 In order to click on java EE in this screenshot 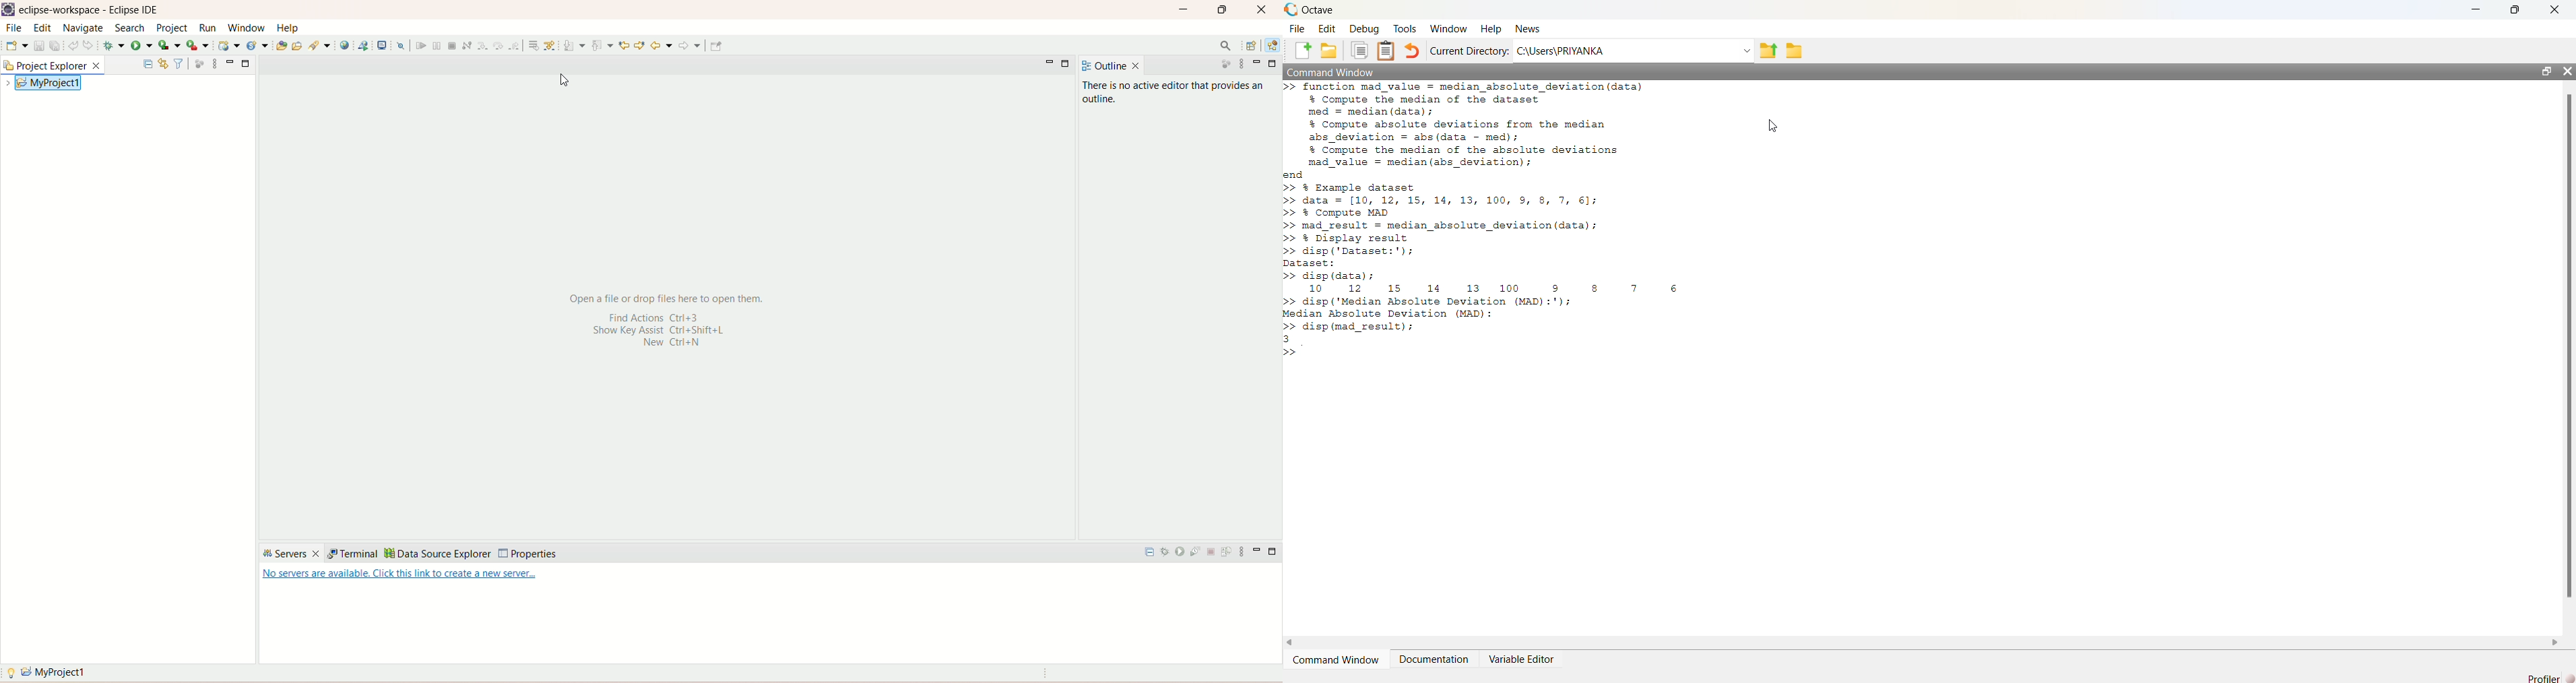, I will do `click(1274, 45)`.